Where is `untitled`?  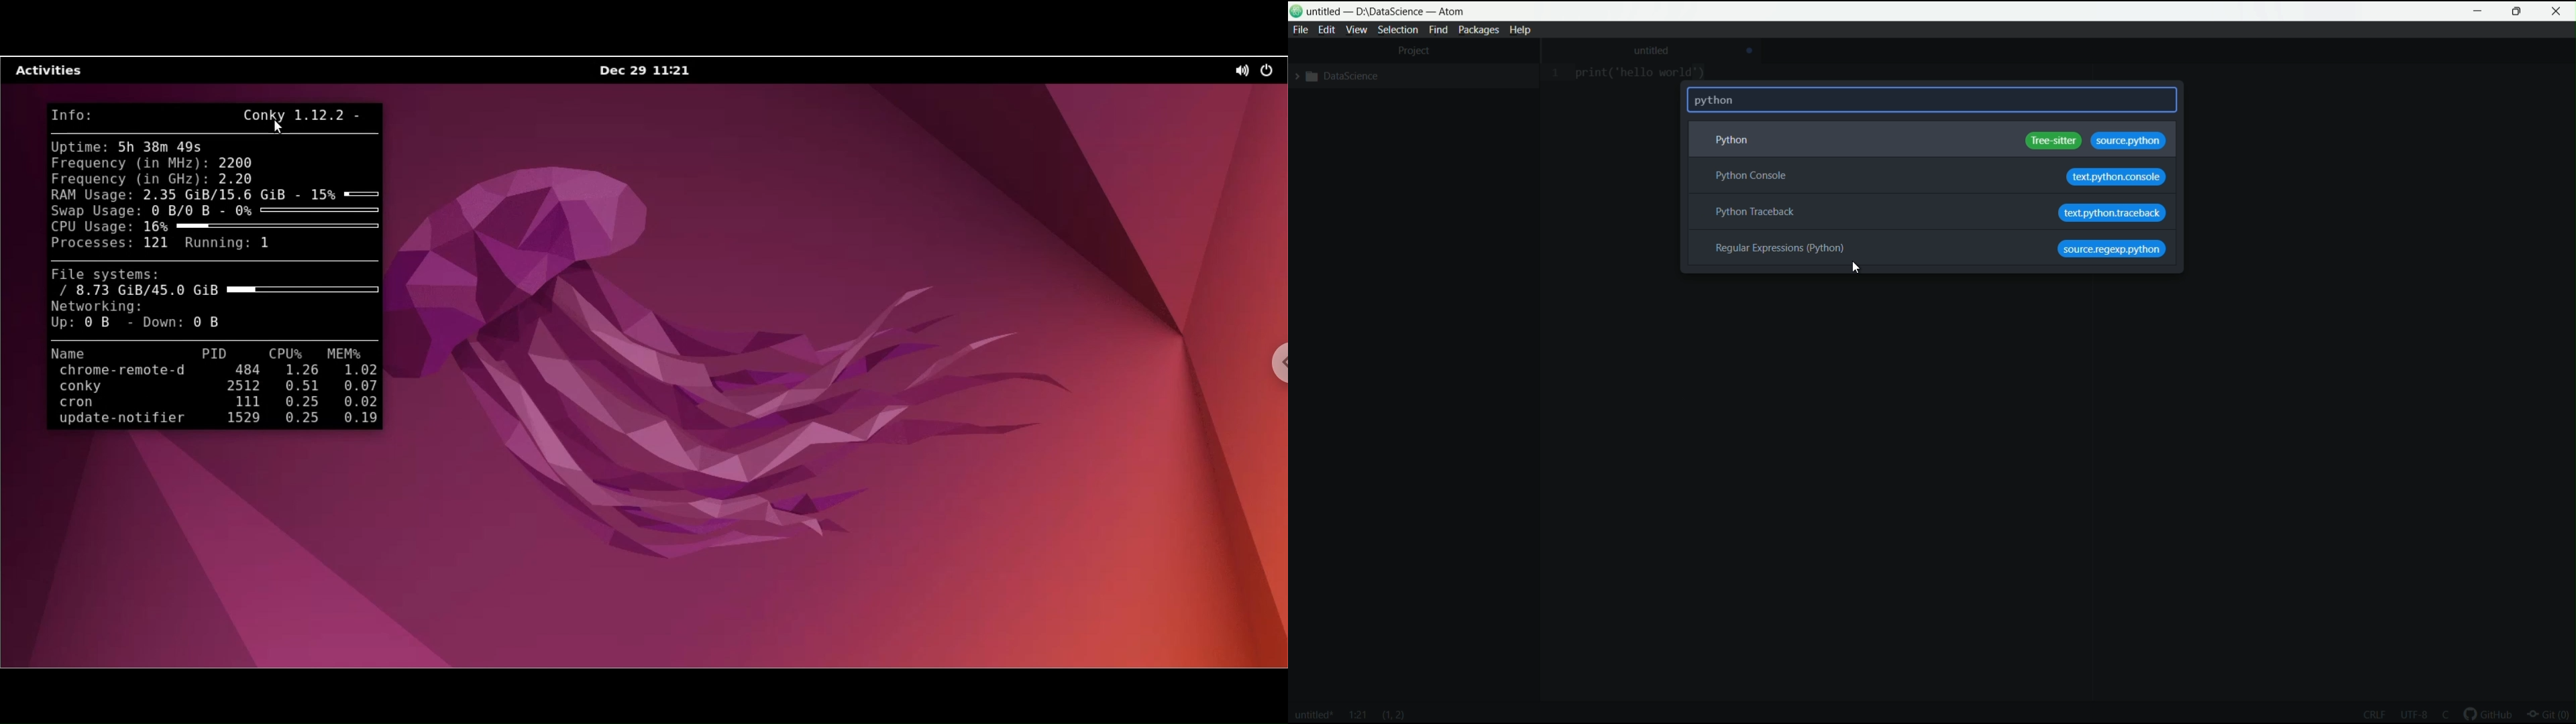
untitled is located at coordinates (1652, 50).